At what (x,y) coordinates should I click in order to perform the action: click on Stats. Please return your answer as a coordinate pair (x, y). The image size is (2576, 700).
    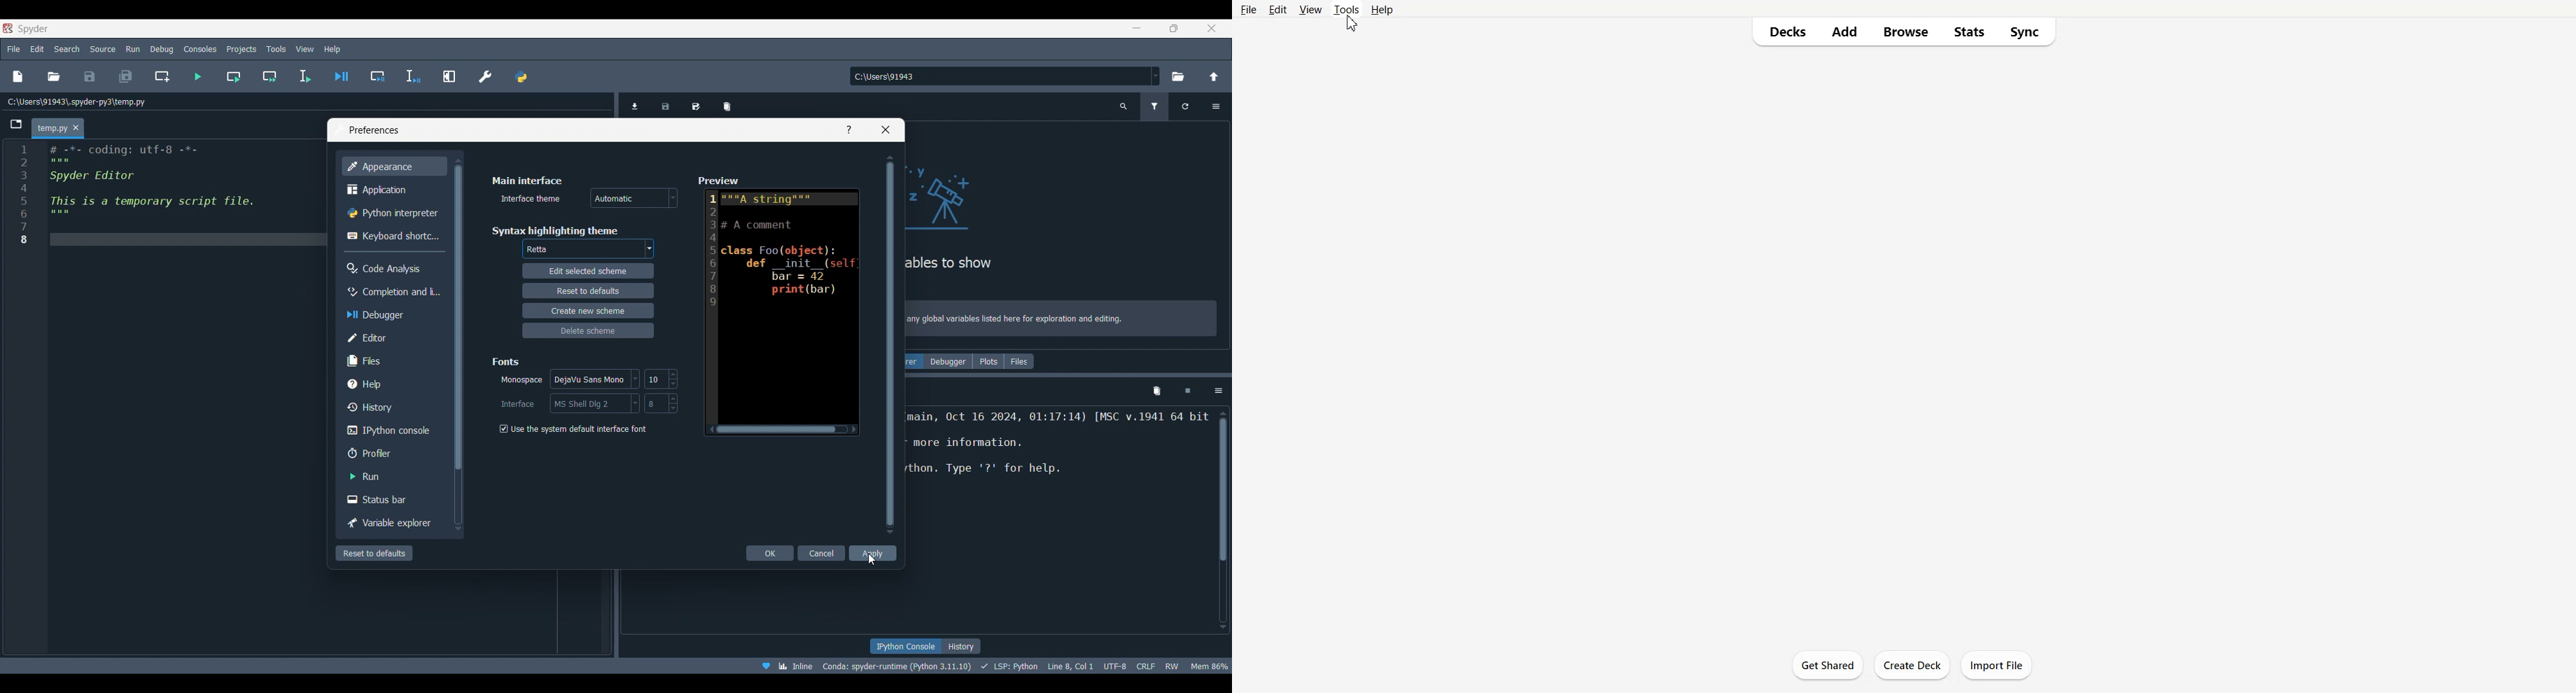
    Looking at the image, I should click on (1968, 31).